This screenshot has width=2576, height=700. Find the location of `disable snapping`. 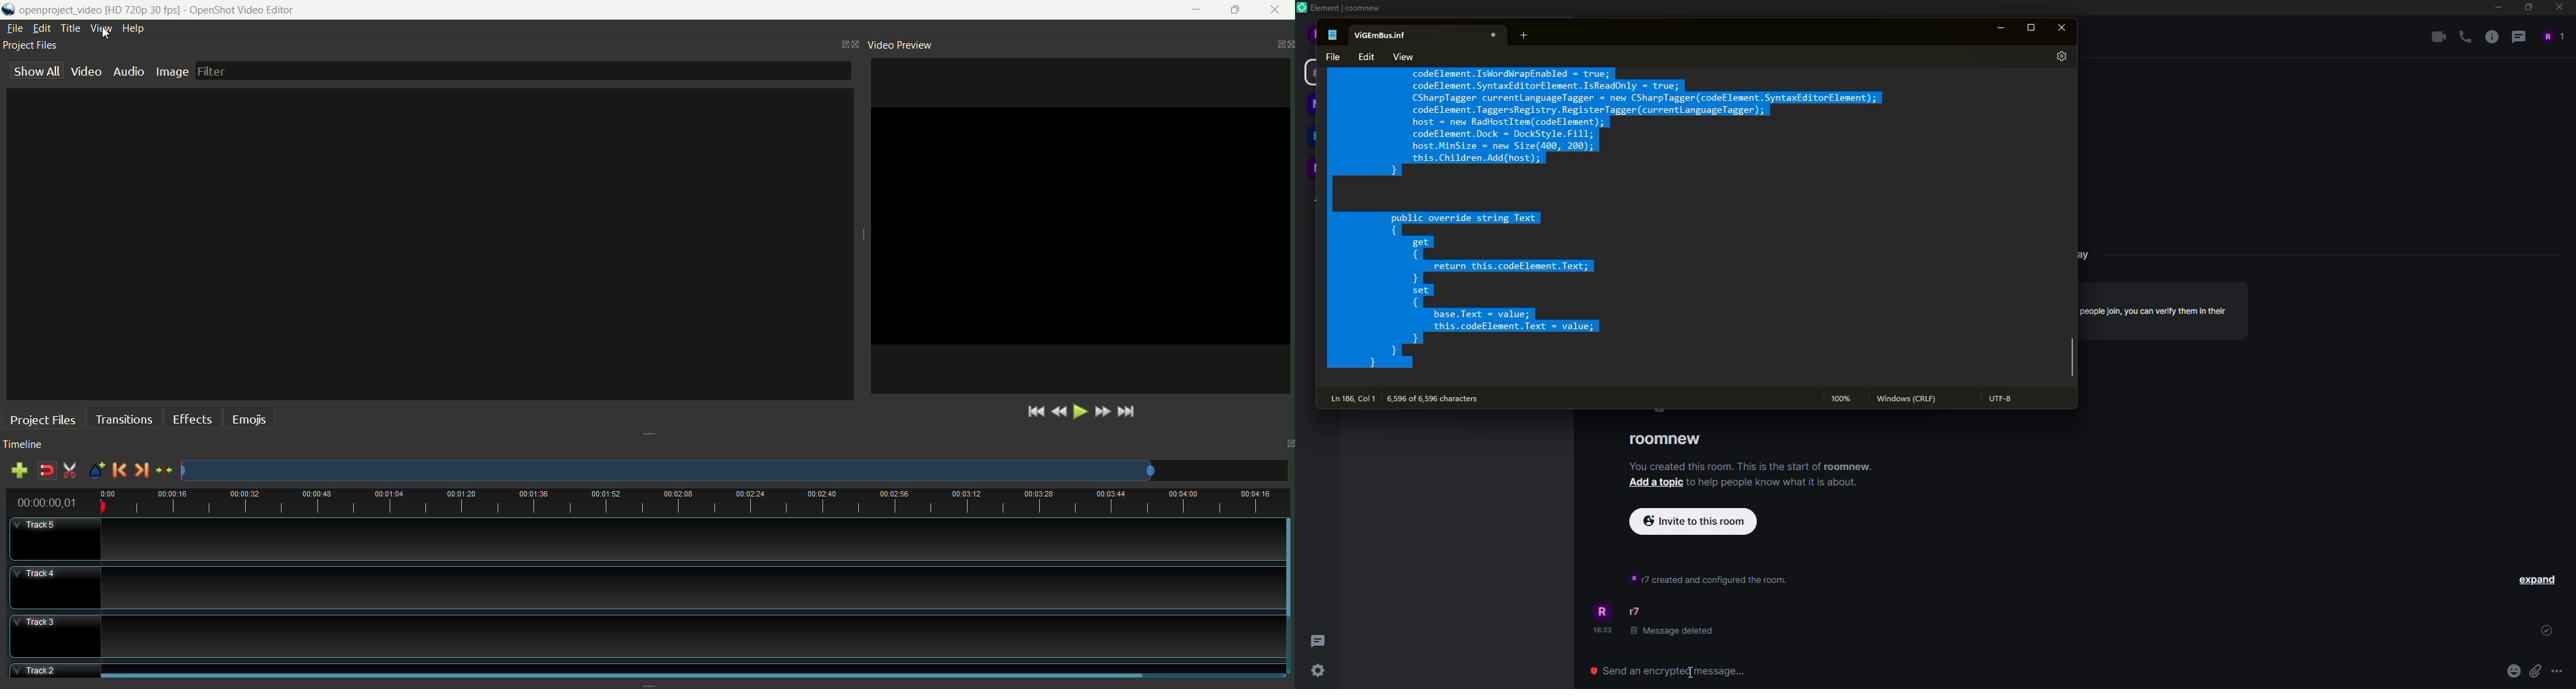

disable snapping is located at coordinates (47, 471).